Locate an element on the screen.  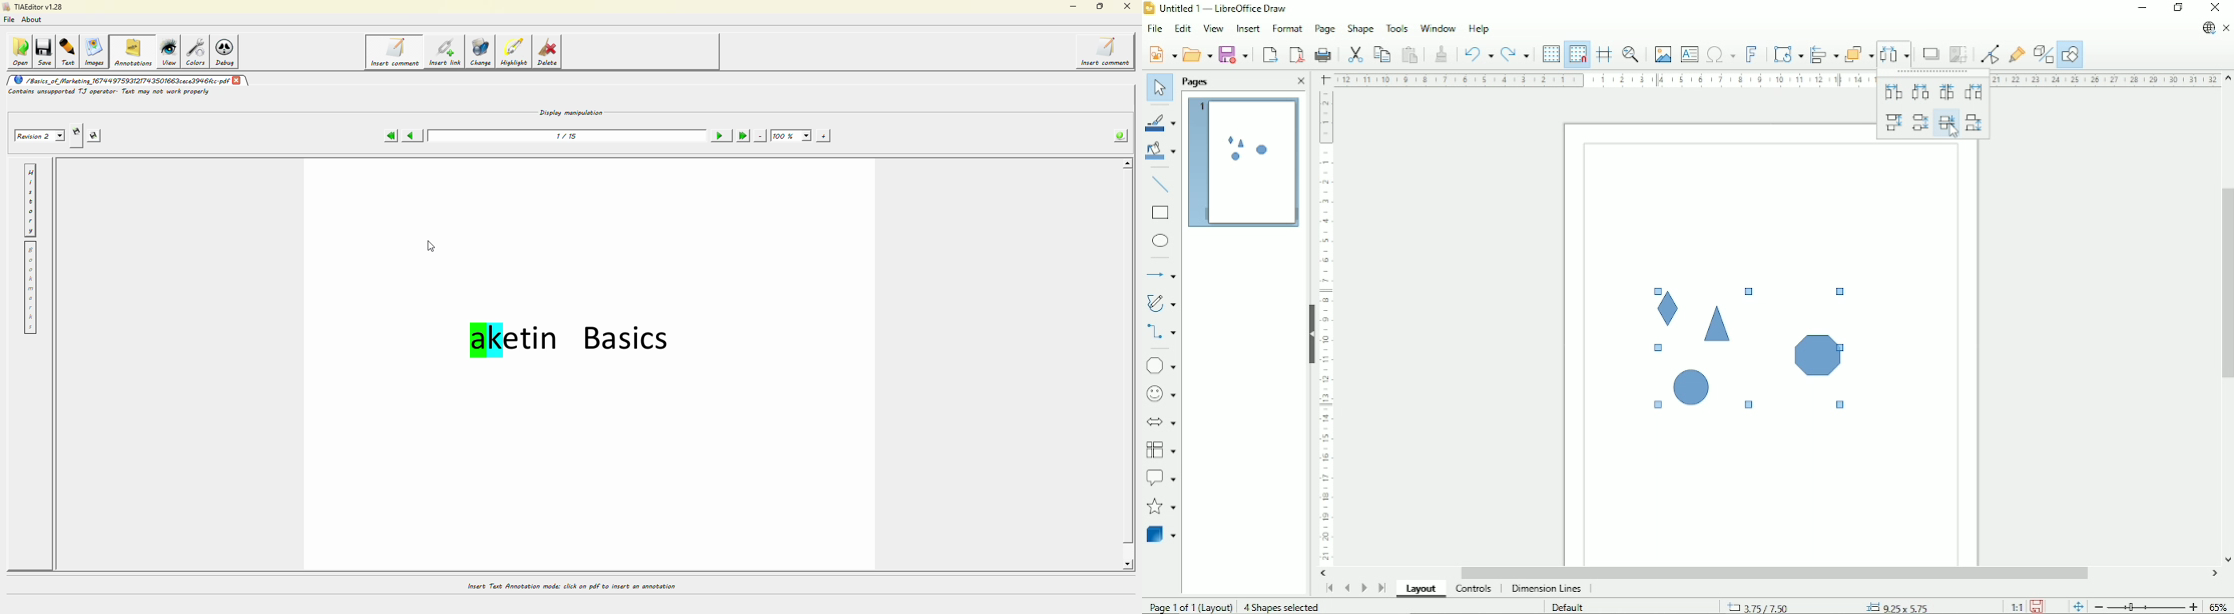
Zoom & pan is located at coordinates (1631, 54).